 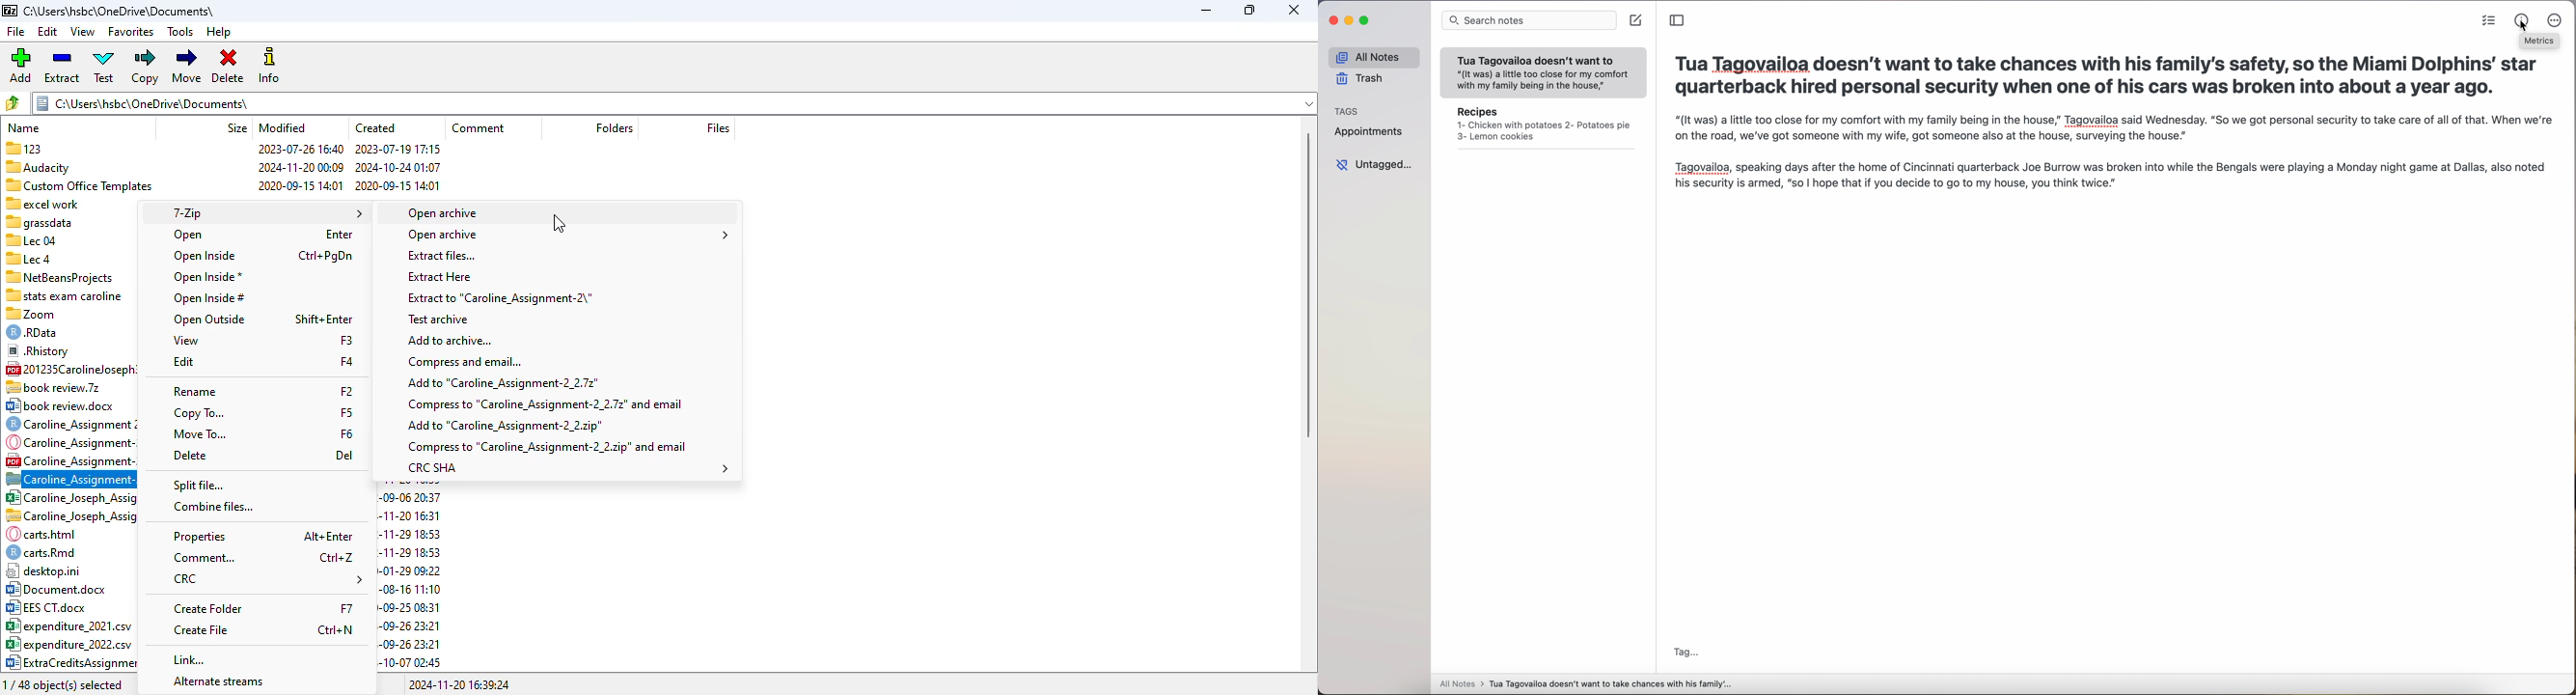 I want to click on close, so click(x=1294, y=10).